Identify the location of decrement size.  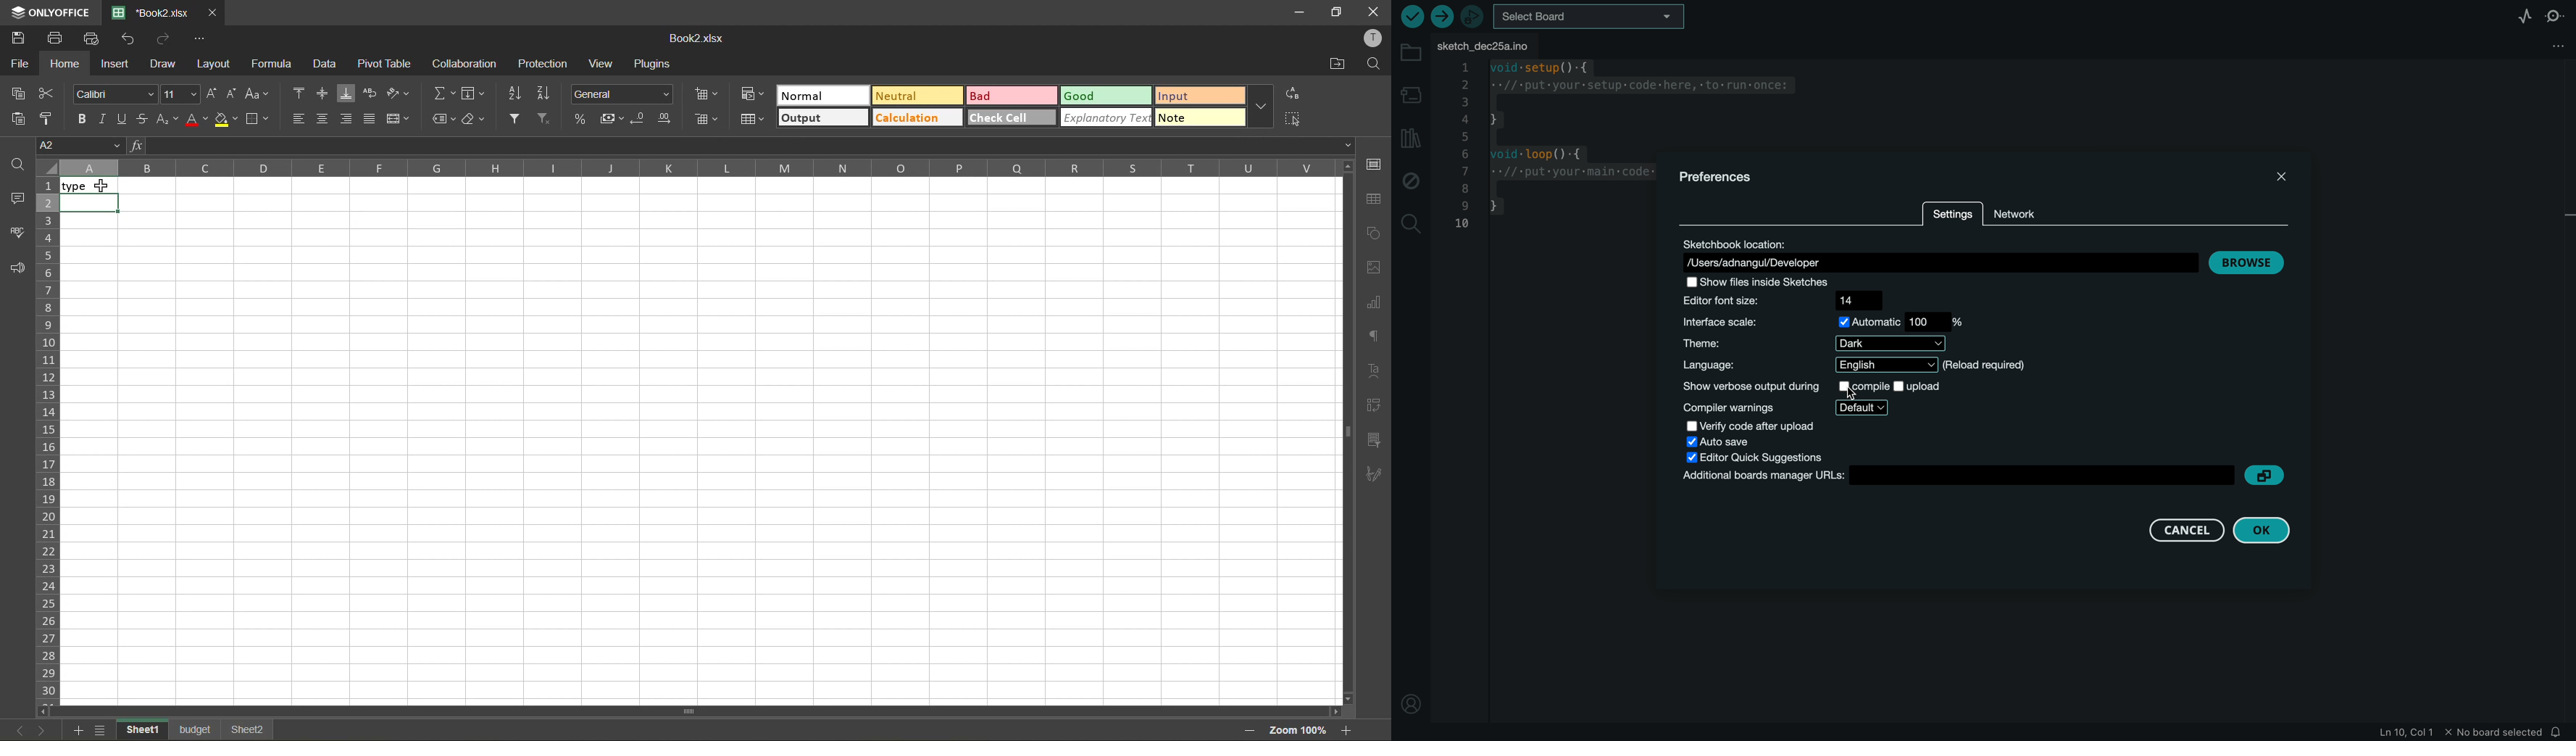
(233, 93).